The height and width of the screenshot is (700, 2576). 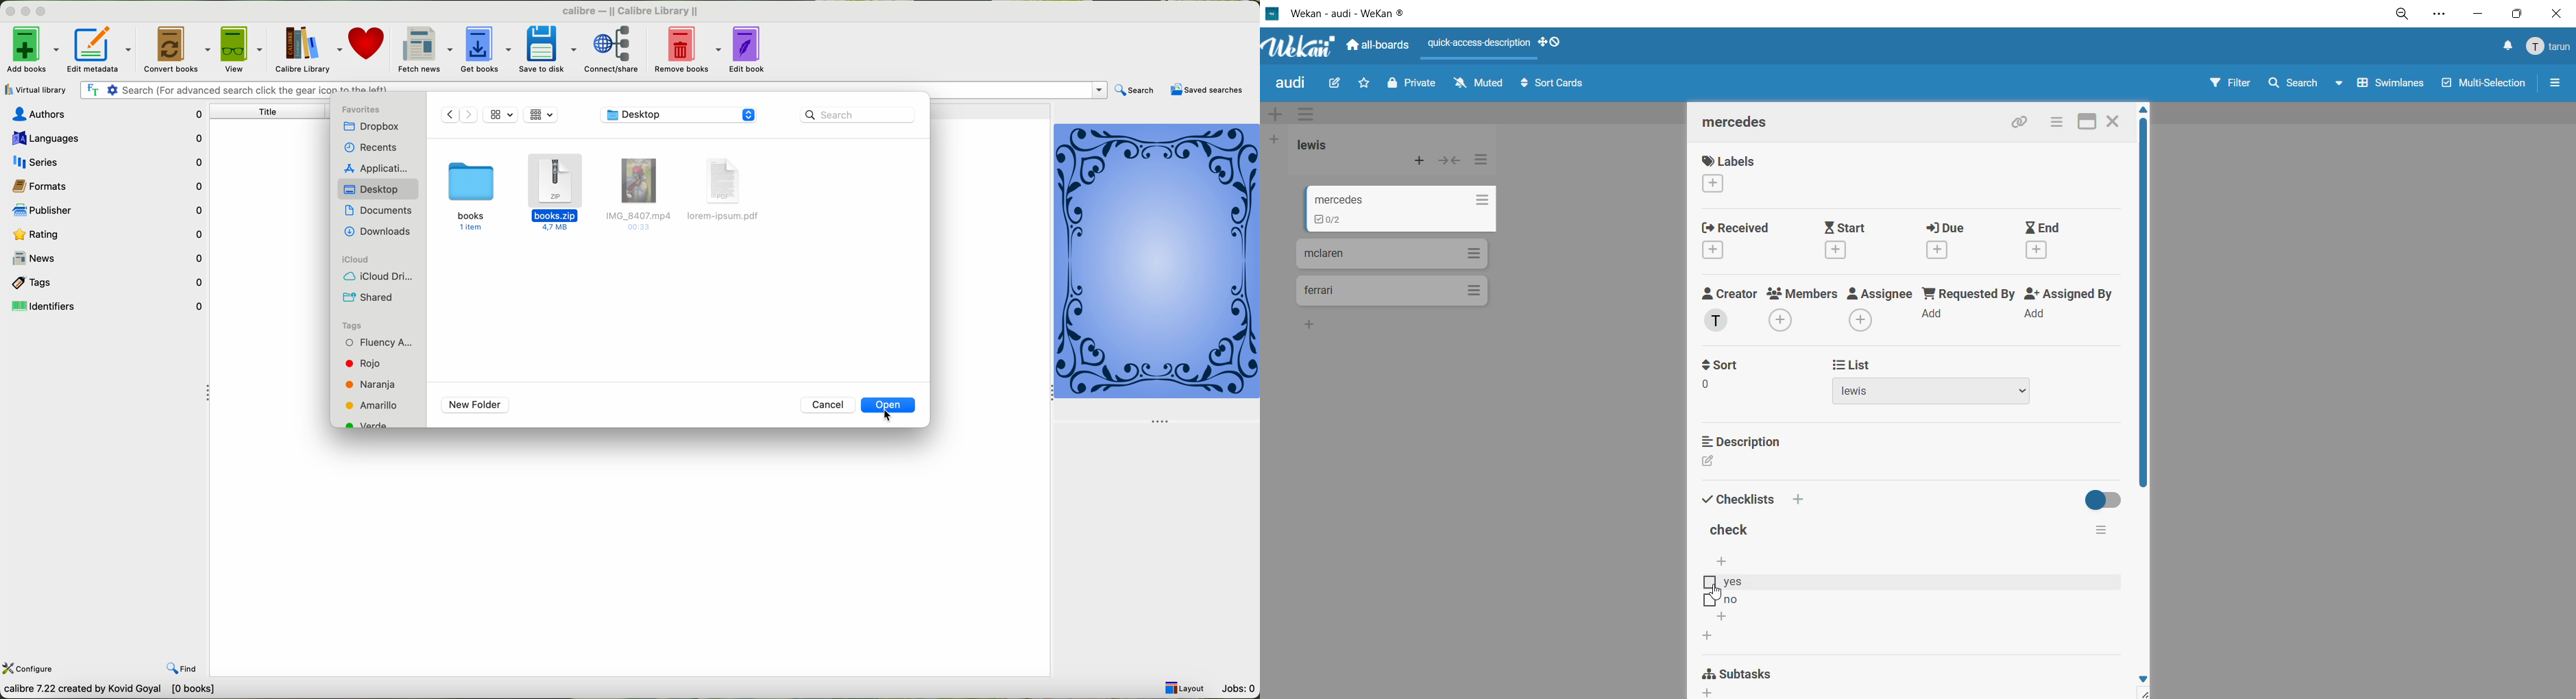 I want to click on icon, so click(x=543, y=115).